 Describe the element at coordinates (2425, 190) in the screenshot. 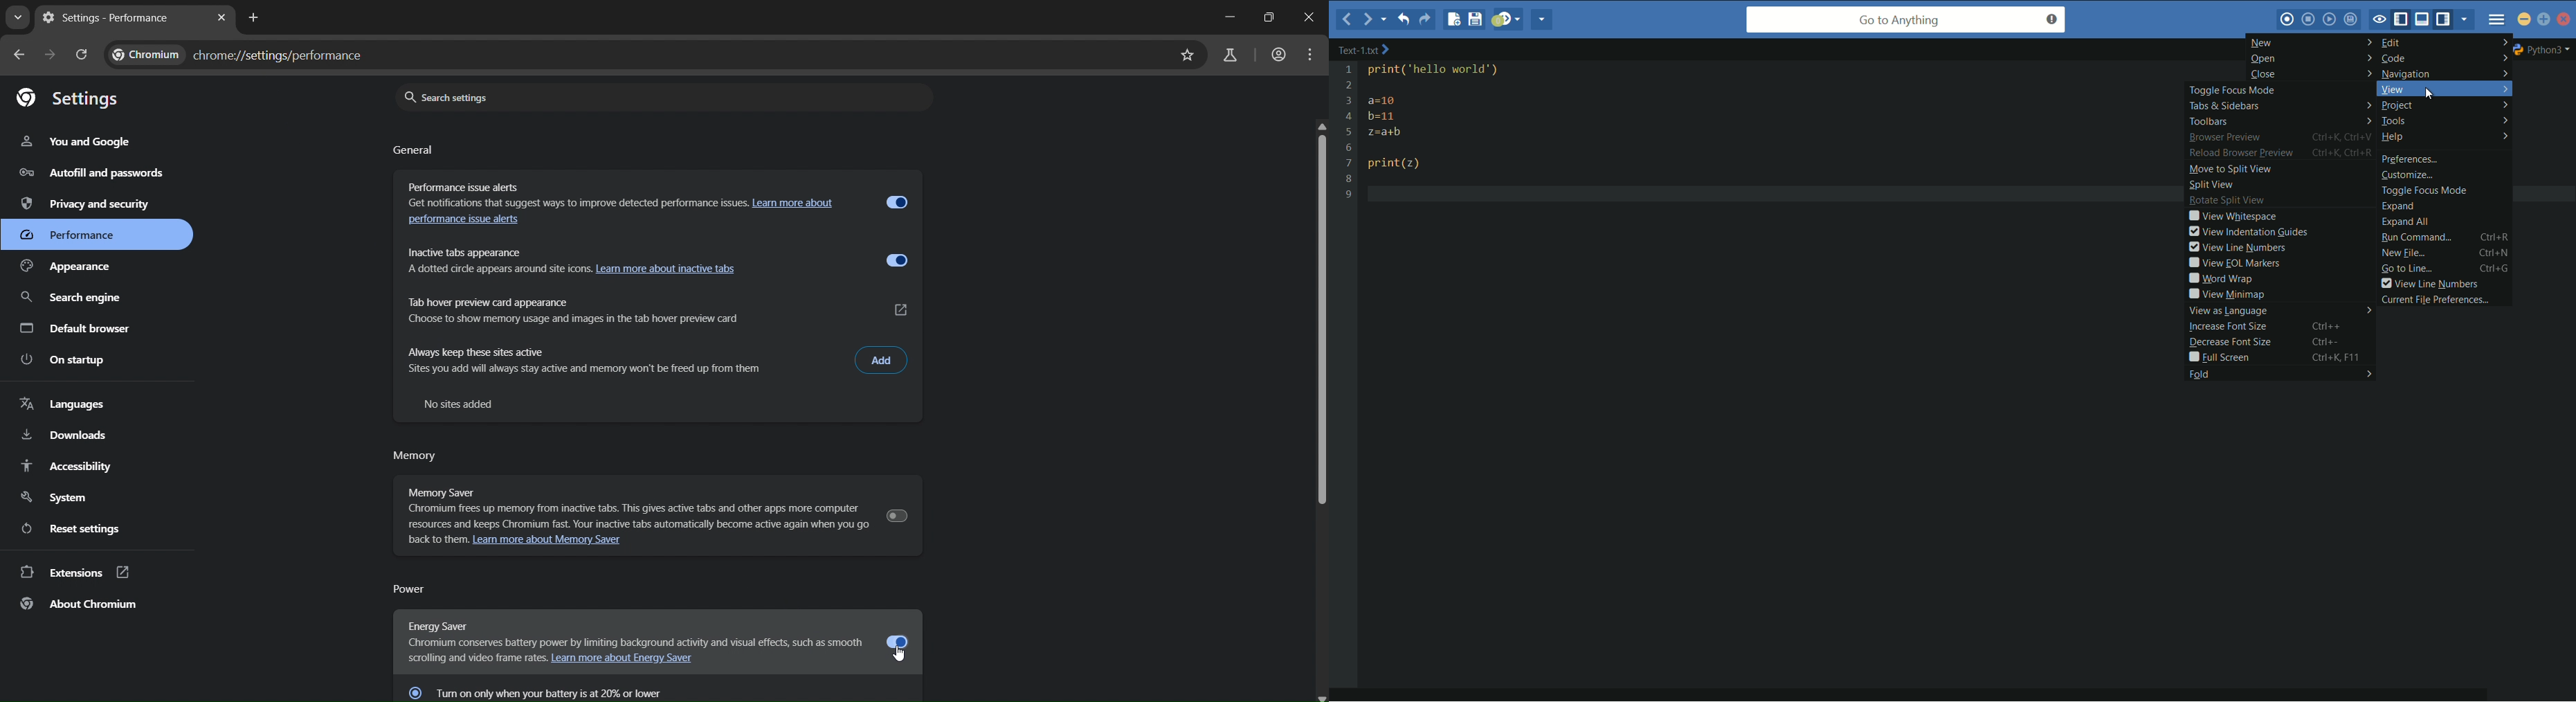

I see `toggle focus mode` at that location.